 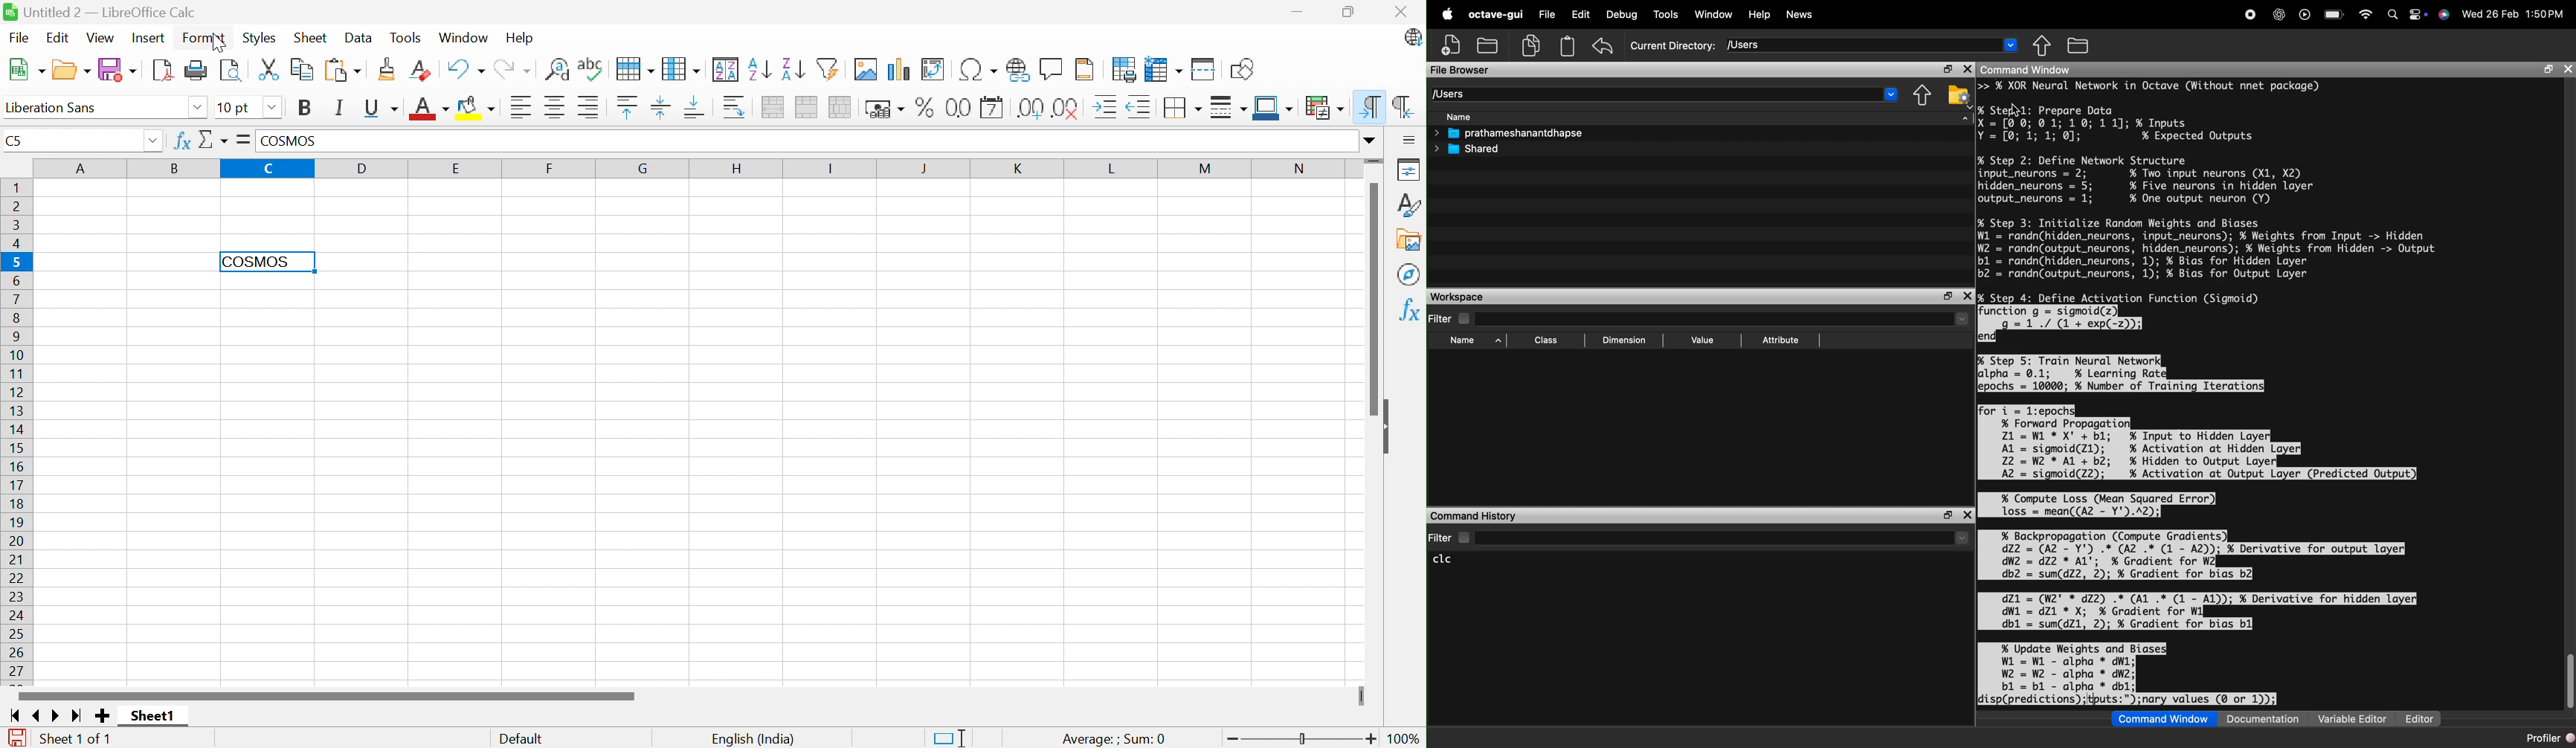 I want to click on Zoom In, so click(x=1371, y=738).